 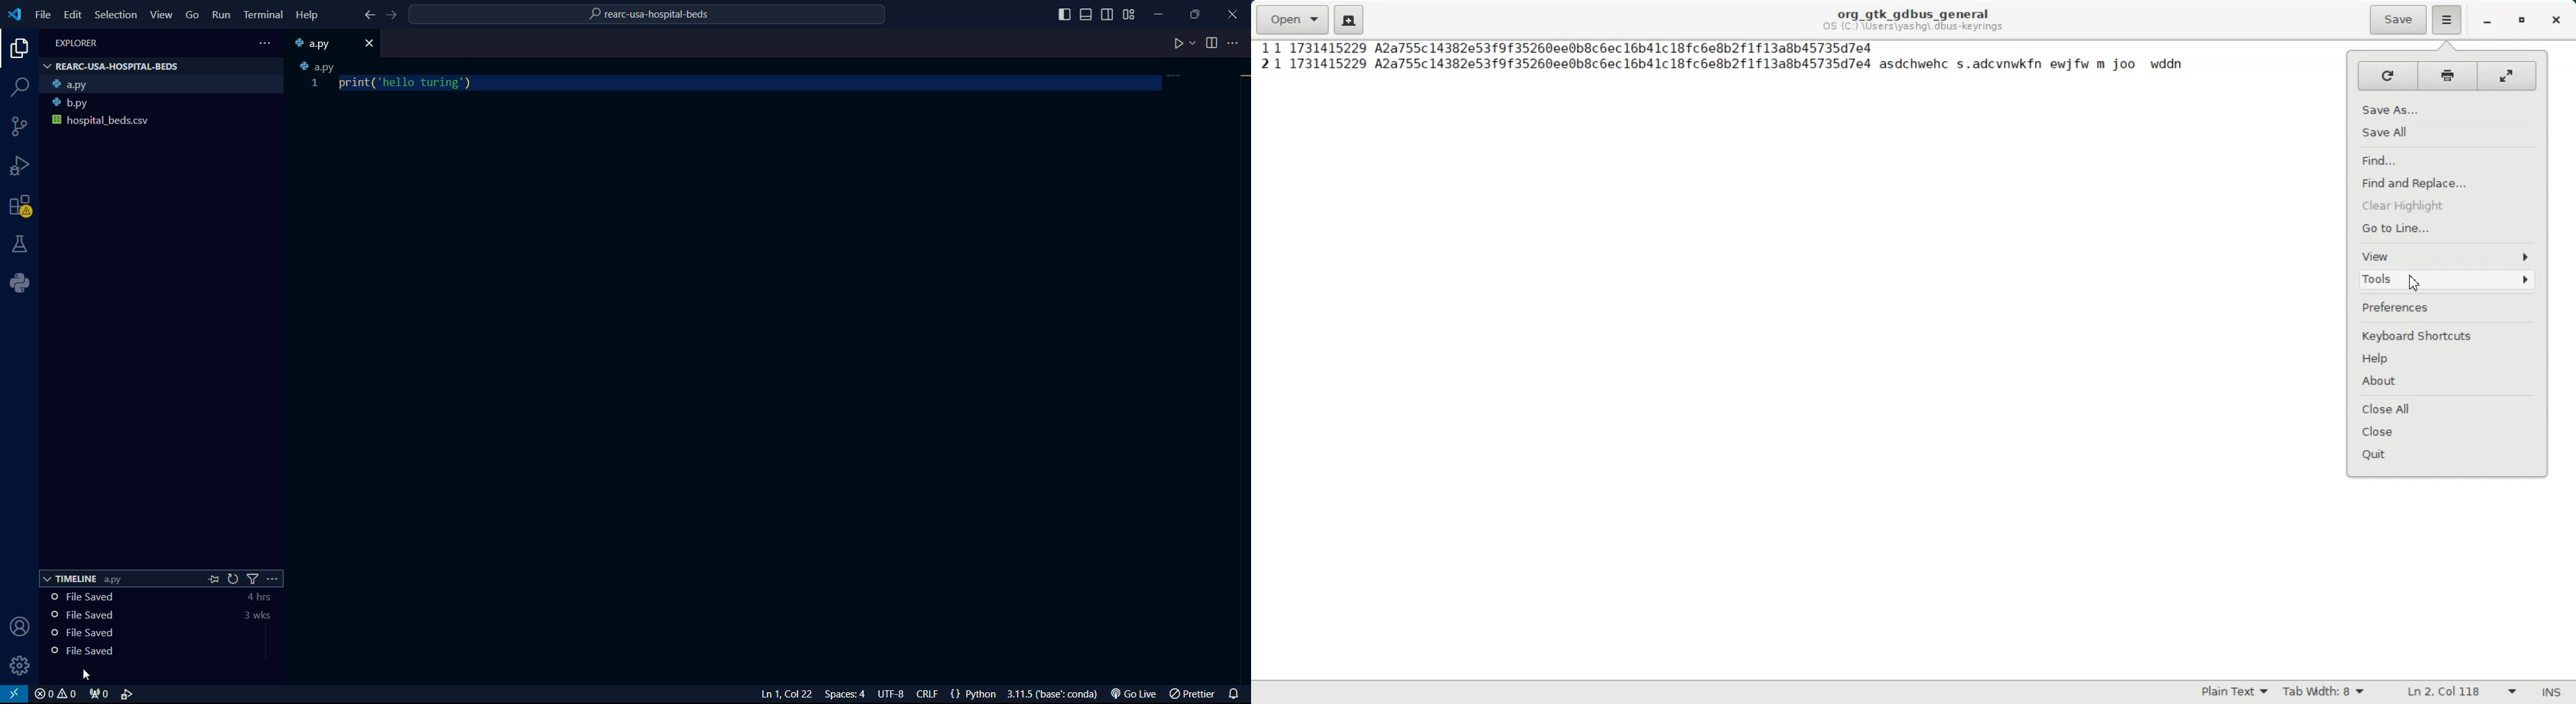 What do you see at coordinates (1212, 44) in the screenshot?
I see `split editor right` at bounding box center [1212, 44].